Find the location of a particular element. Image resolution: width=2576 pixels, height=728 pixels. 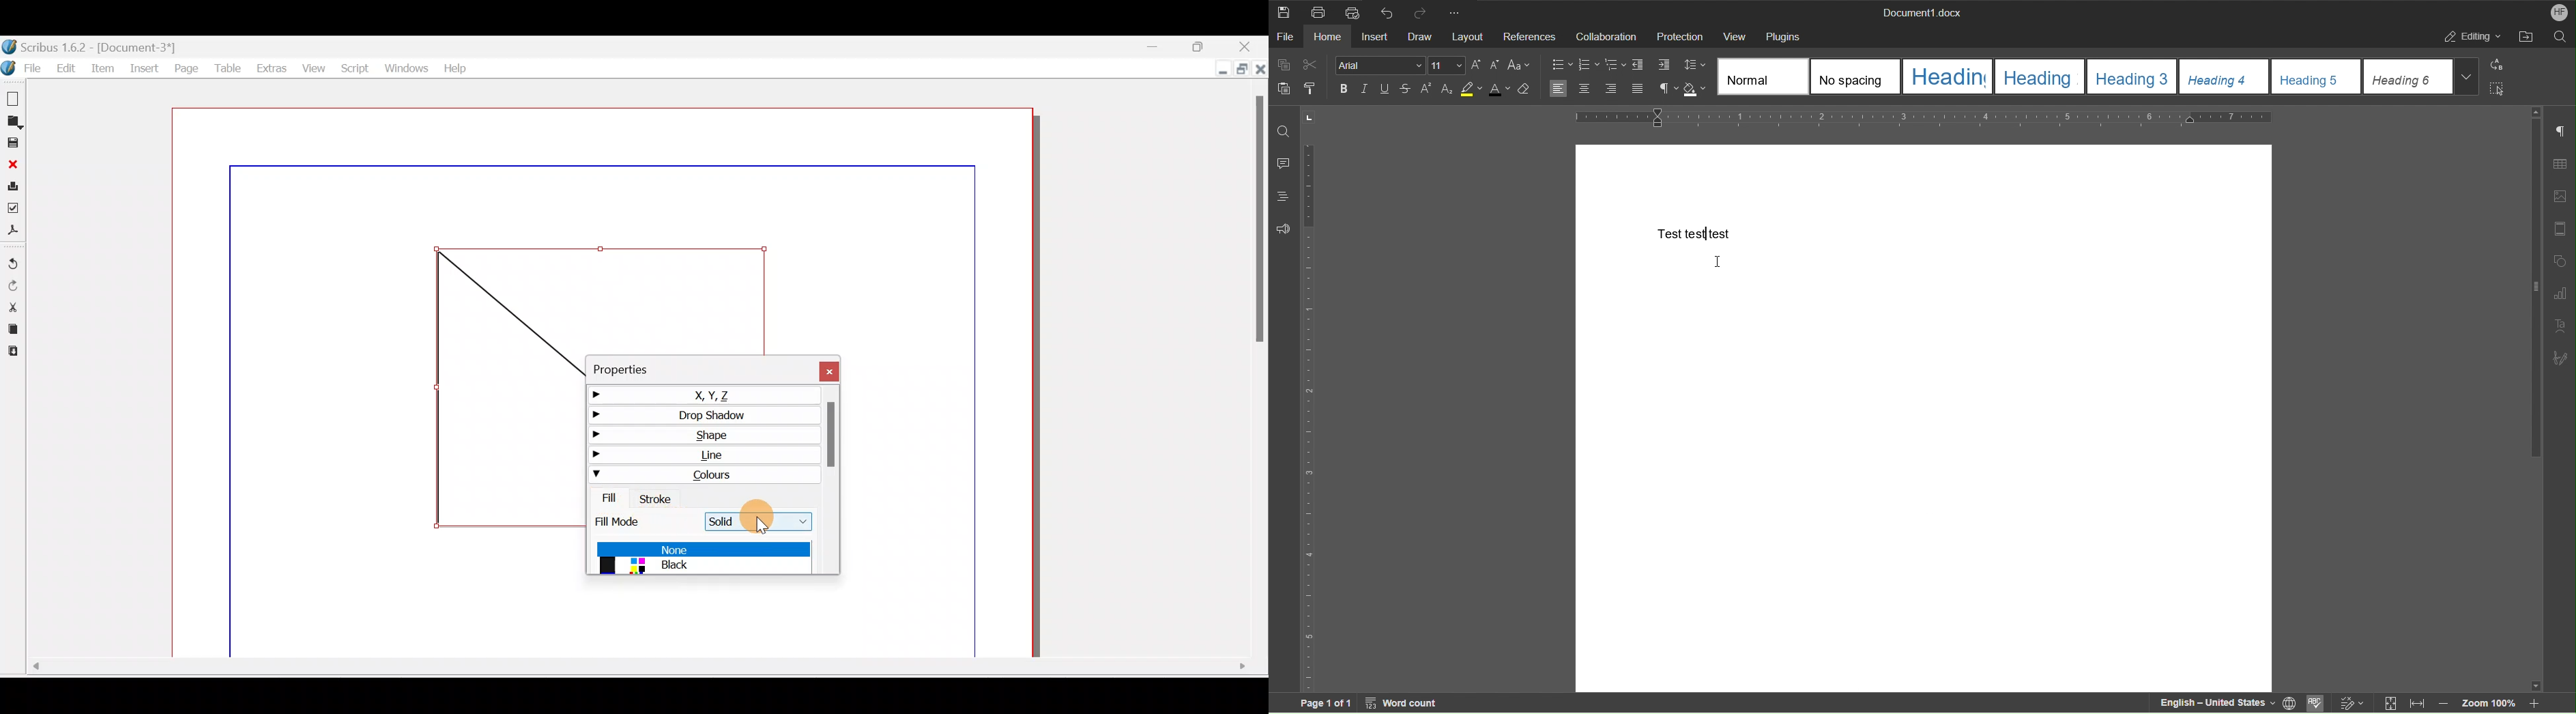

Replace is located at coordinates (2495, 66).